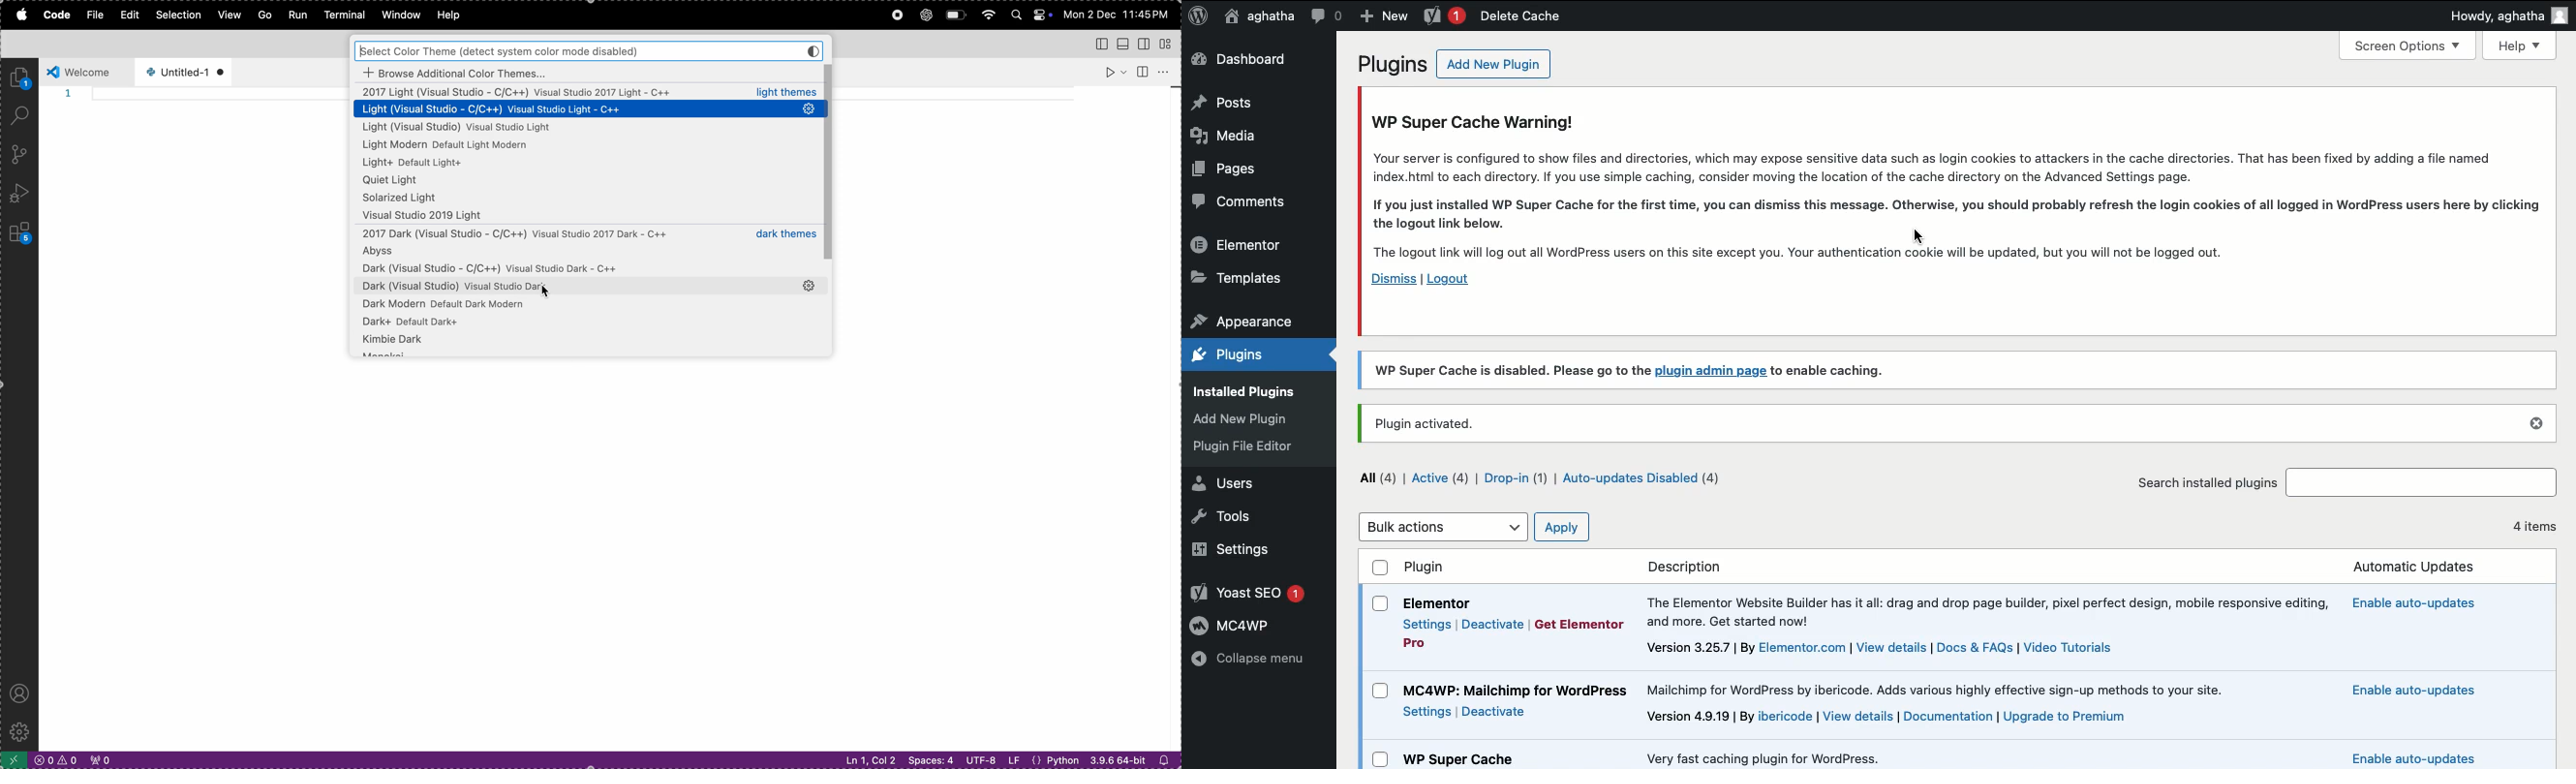 The image size is (2576, 784). What do you see at coordinates (1460, 758) in the screenshot?
I see `Plugin` at bounding box center [1460, 758].